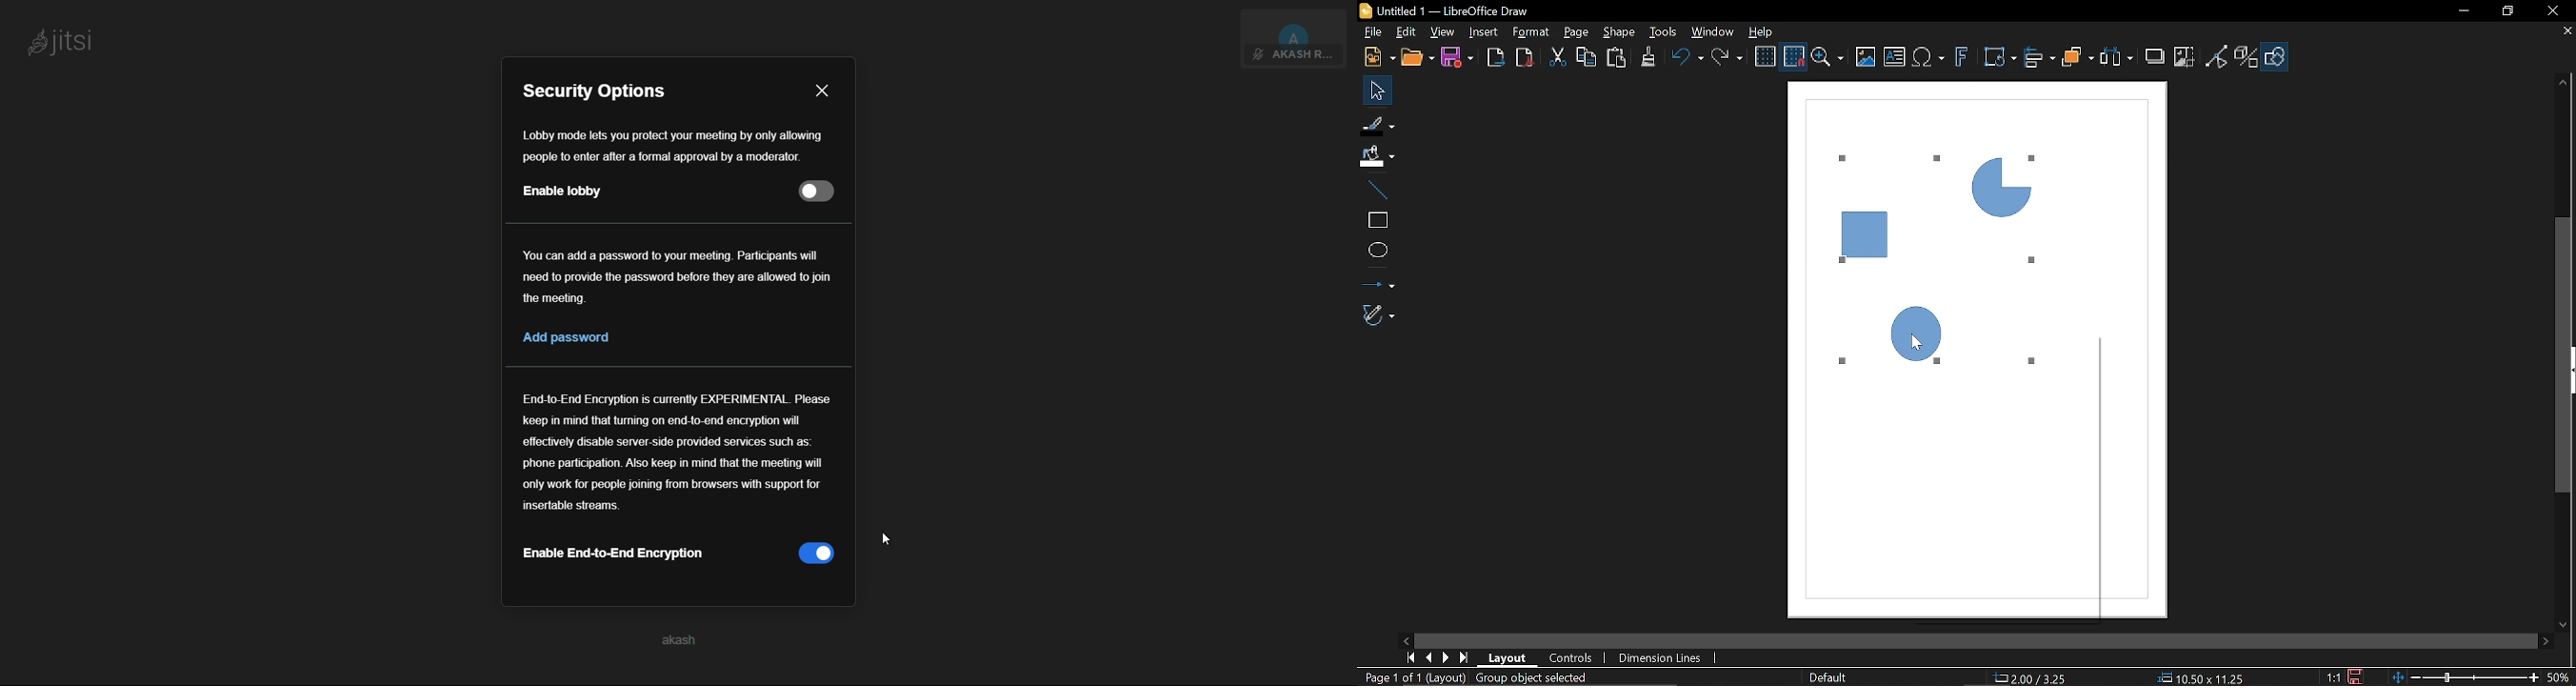 The height and width of the screenshot is (700, 2576). What do you see at coordinates (1375, 250) in the screenshot?
I see `Ellipse` at bounding box center [1375, 250].